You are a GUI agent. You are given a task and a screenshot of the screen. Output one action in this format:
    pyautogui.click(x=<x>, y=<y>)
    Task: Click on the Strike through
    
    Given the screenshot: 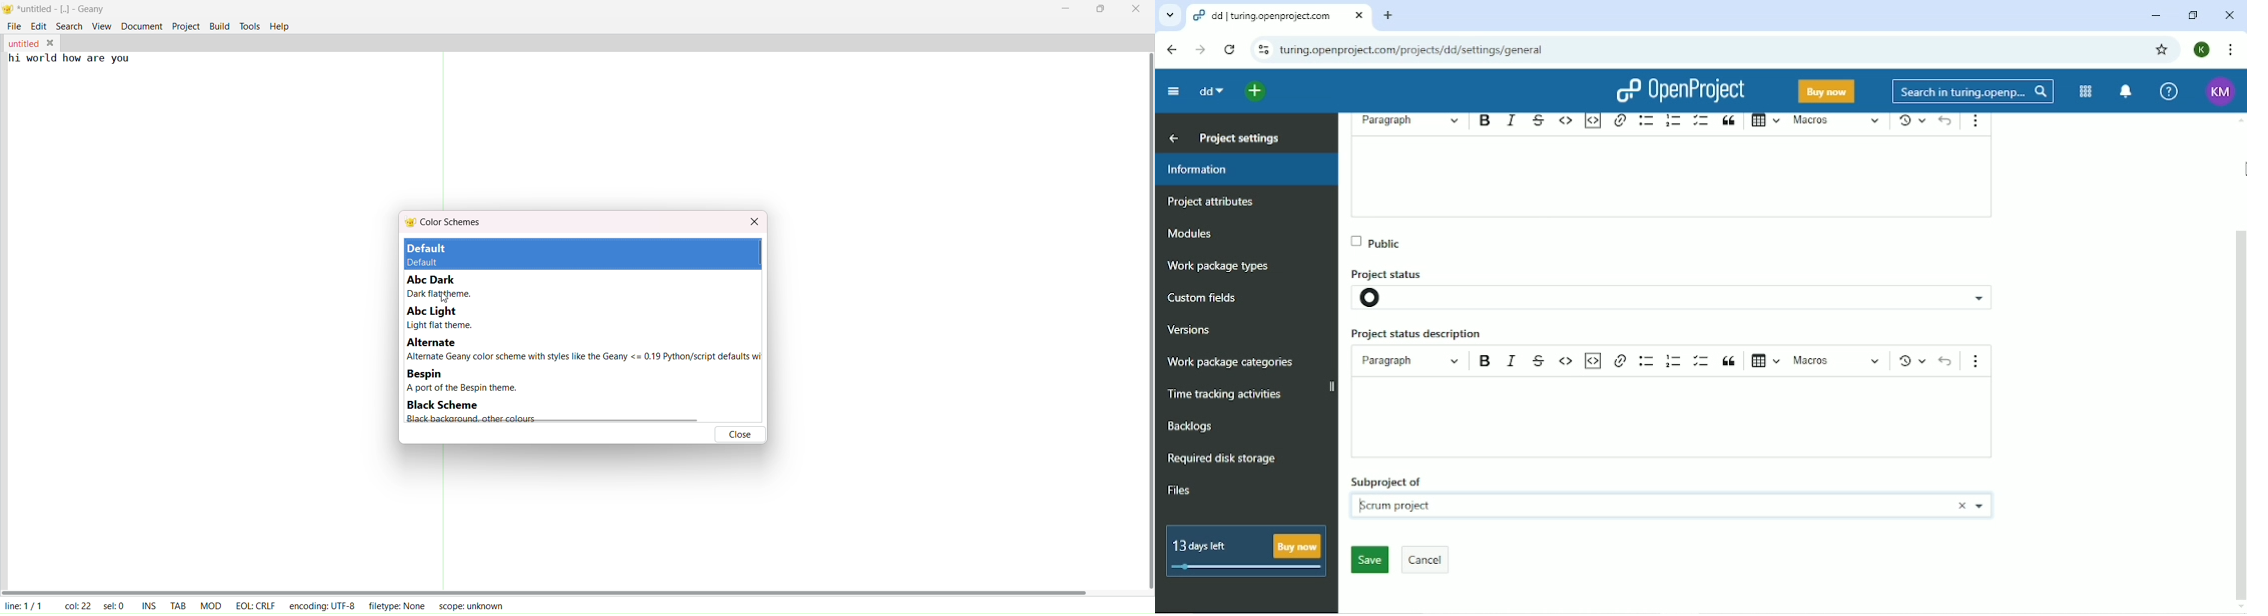 What is the action you would take?
    pyautogui.click(x=1538, y=122)
    